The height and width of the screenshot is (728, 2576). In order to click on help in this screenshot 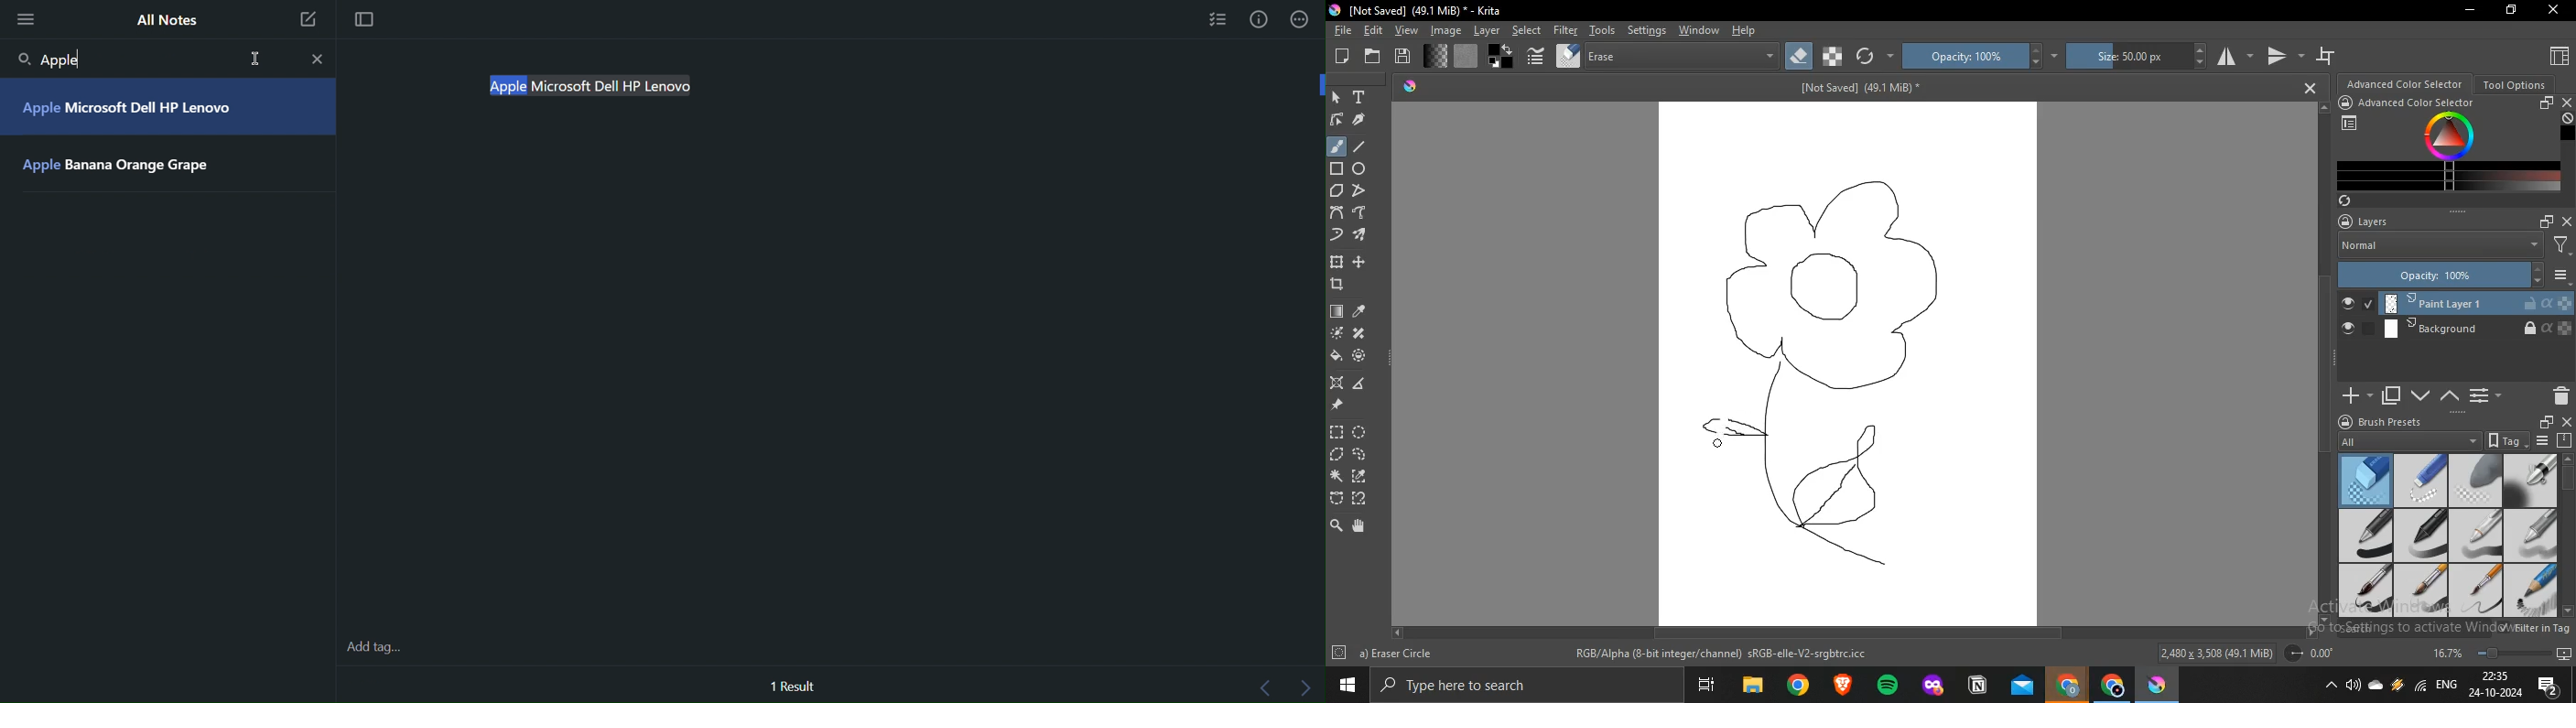, I will do `click(1747, 32)`.